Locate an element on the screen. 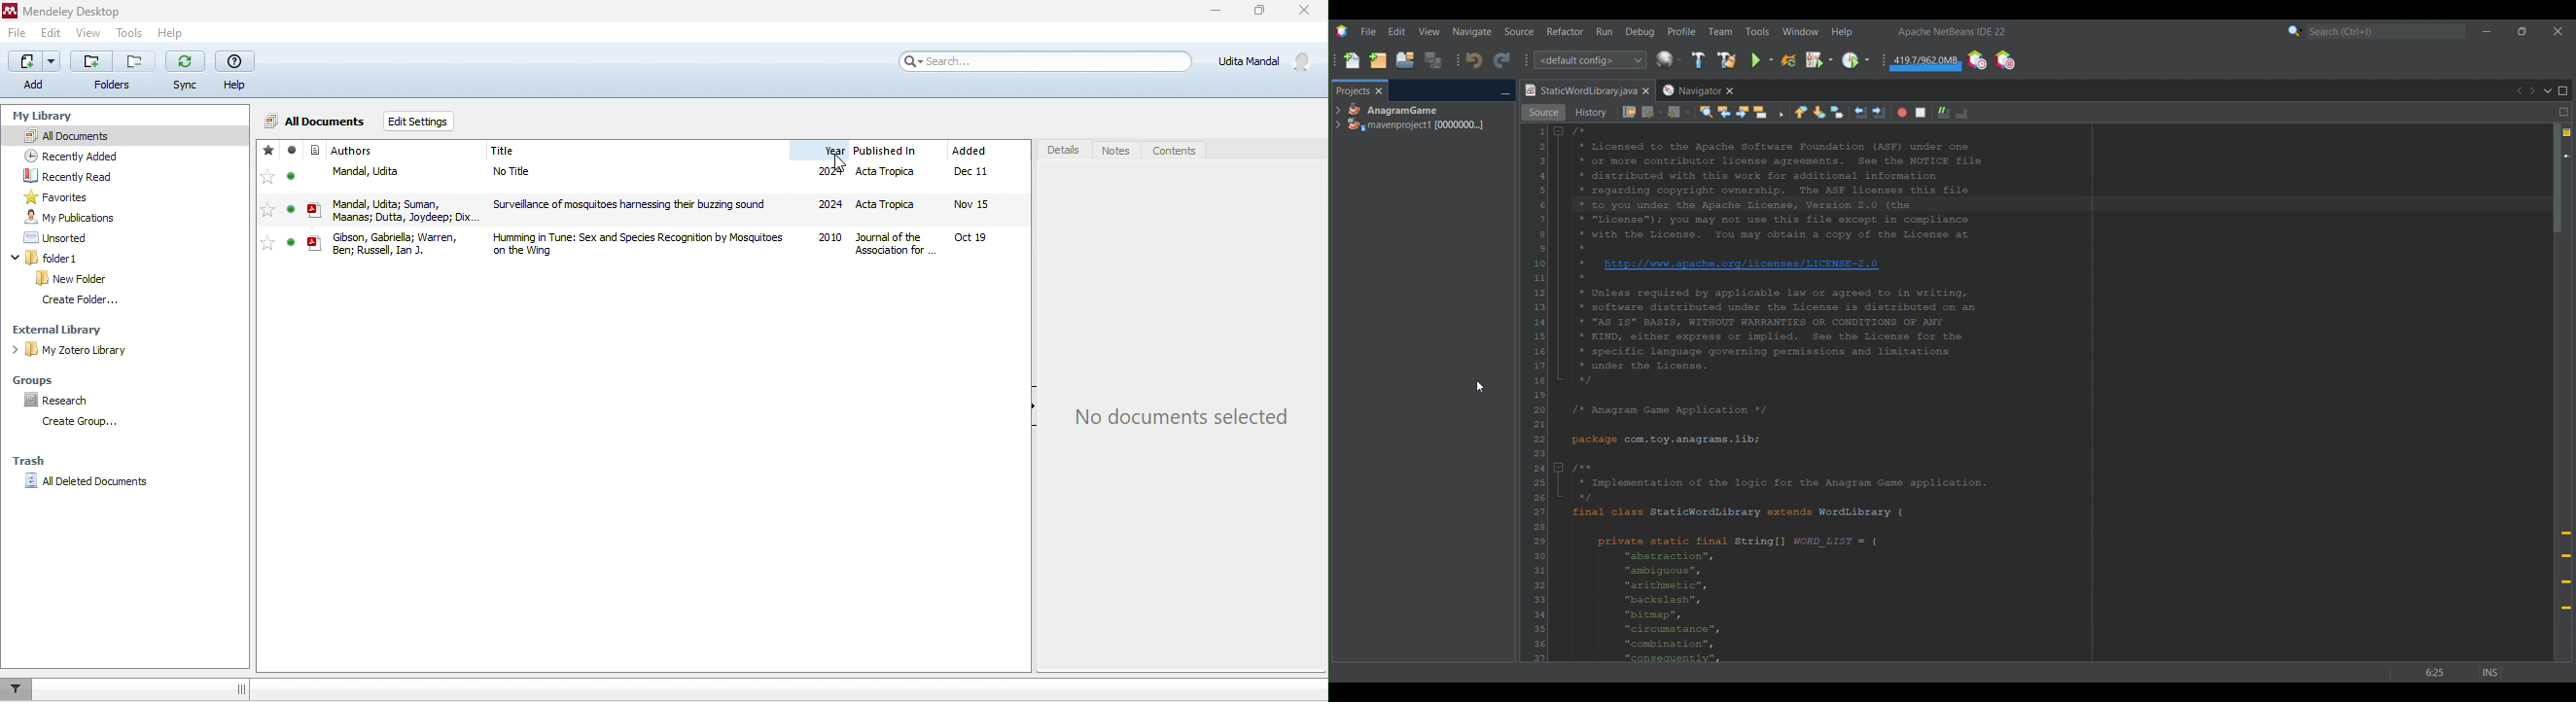 The height and width of the screenshot is (728, 2576). Garbage collection amount is located at coordinates (1926, 61).